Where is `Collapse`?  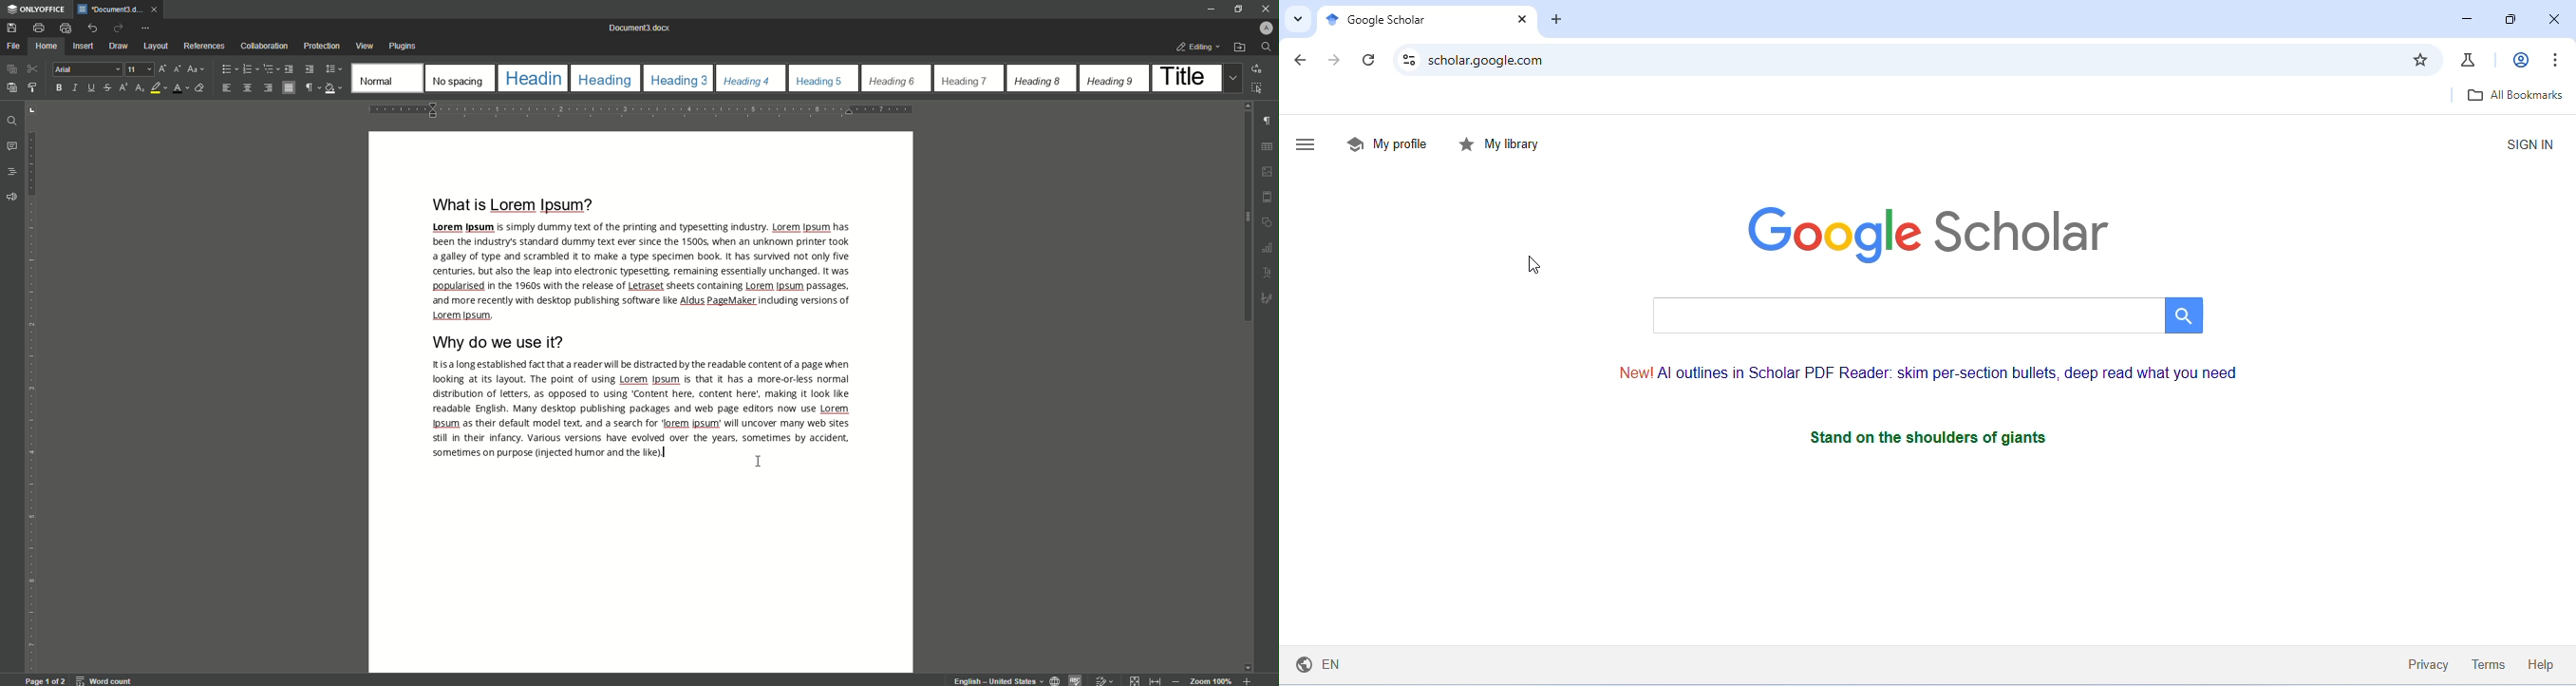 Collapse is located at coordinates (1133, 680).